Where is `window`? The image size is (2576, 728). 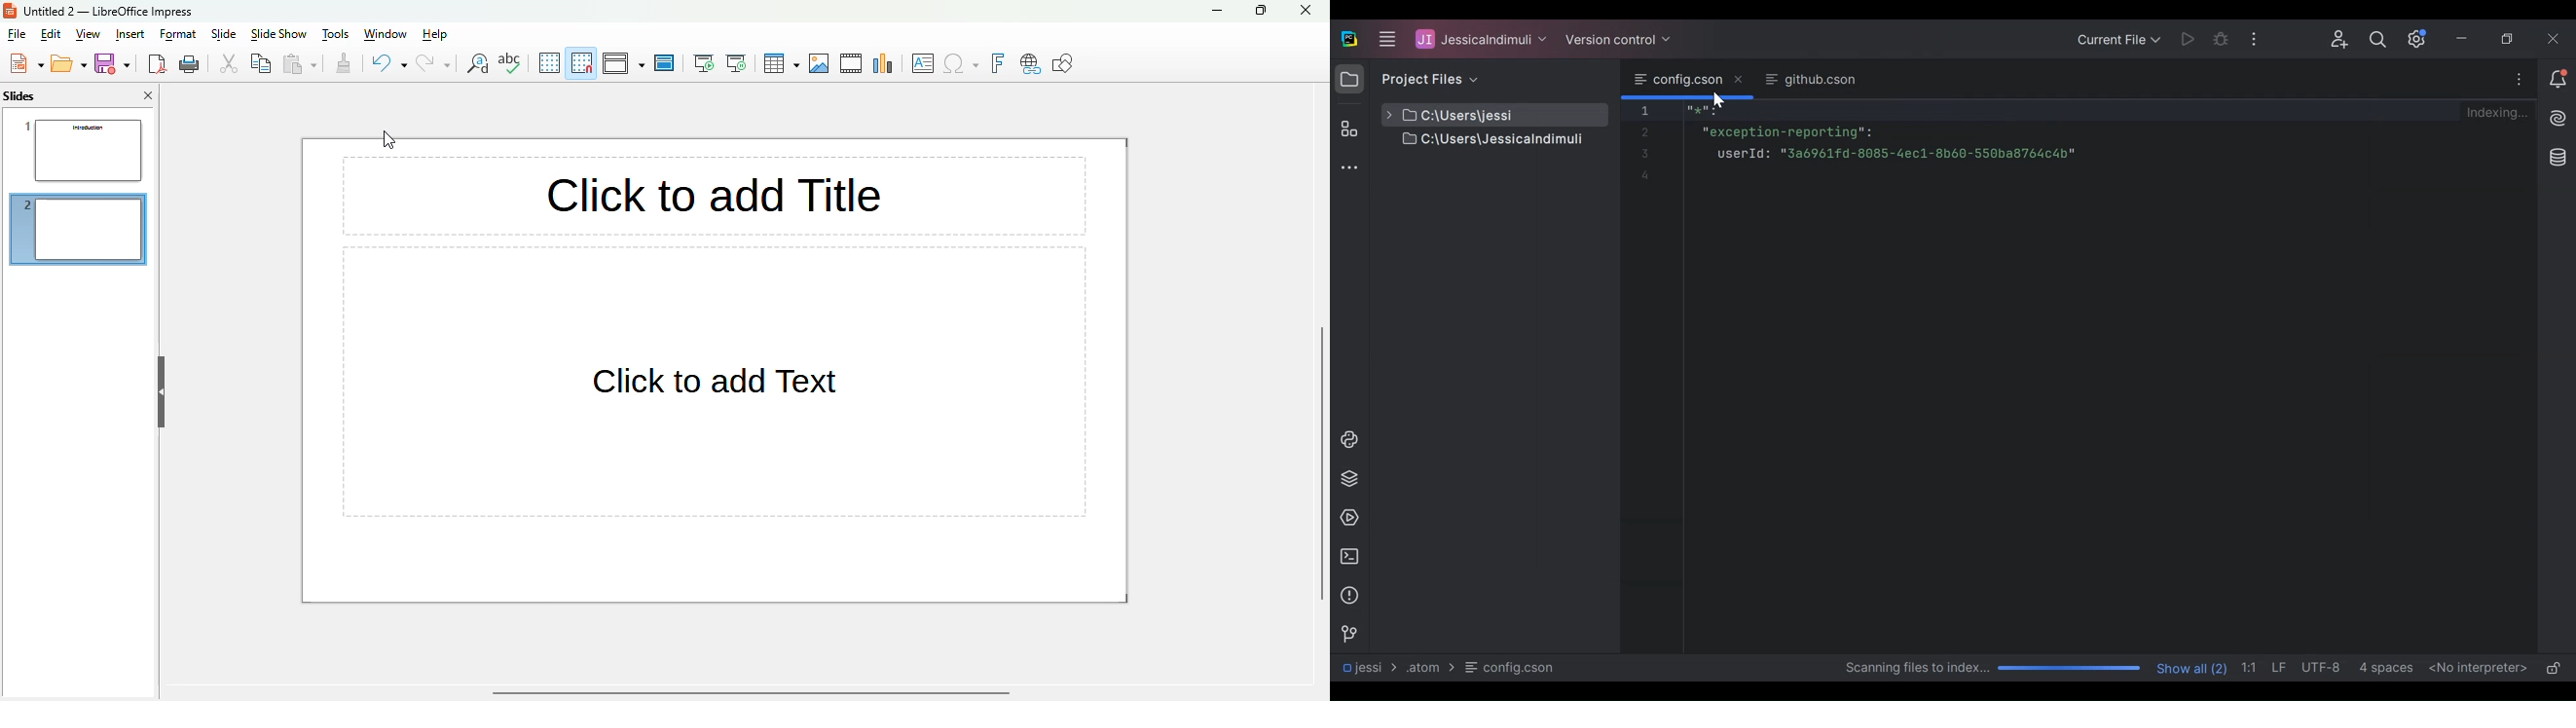
window is located at coordinates (384, 34).